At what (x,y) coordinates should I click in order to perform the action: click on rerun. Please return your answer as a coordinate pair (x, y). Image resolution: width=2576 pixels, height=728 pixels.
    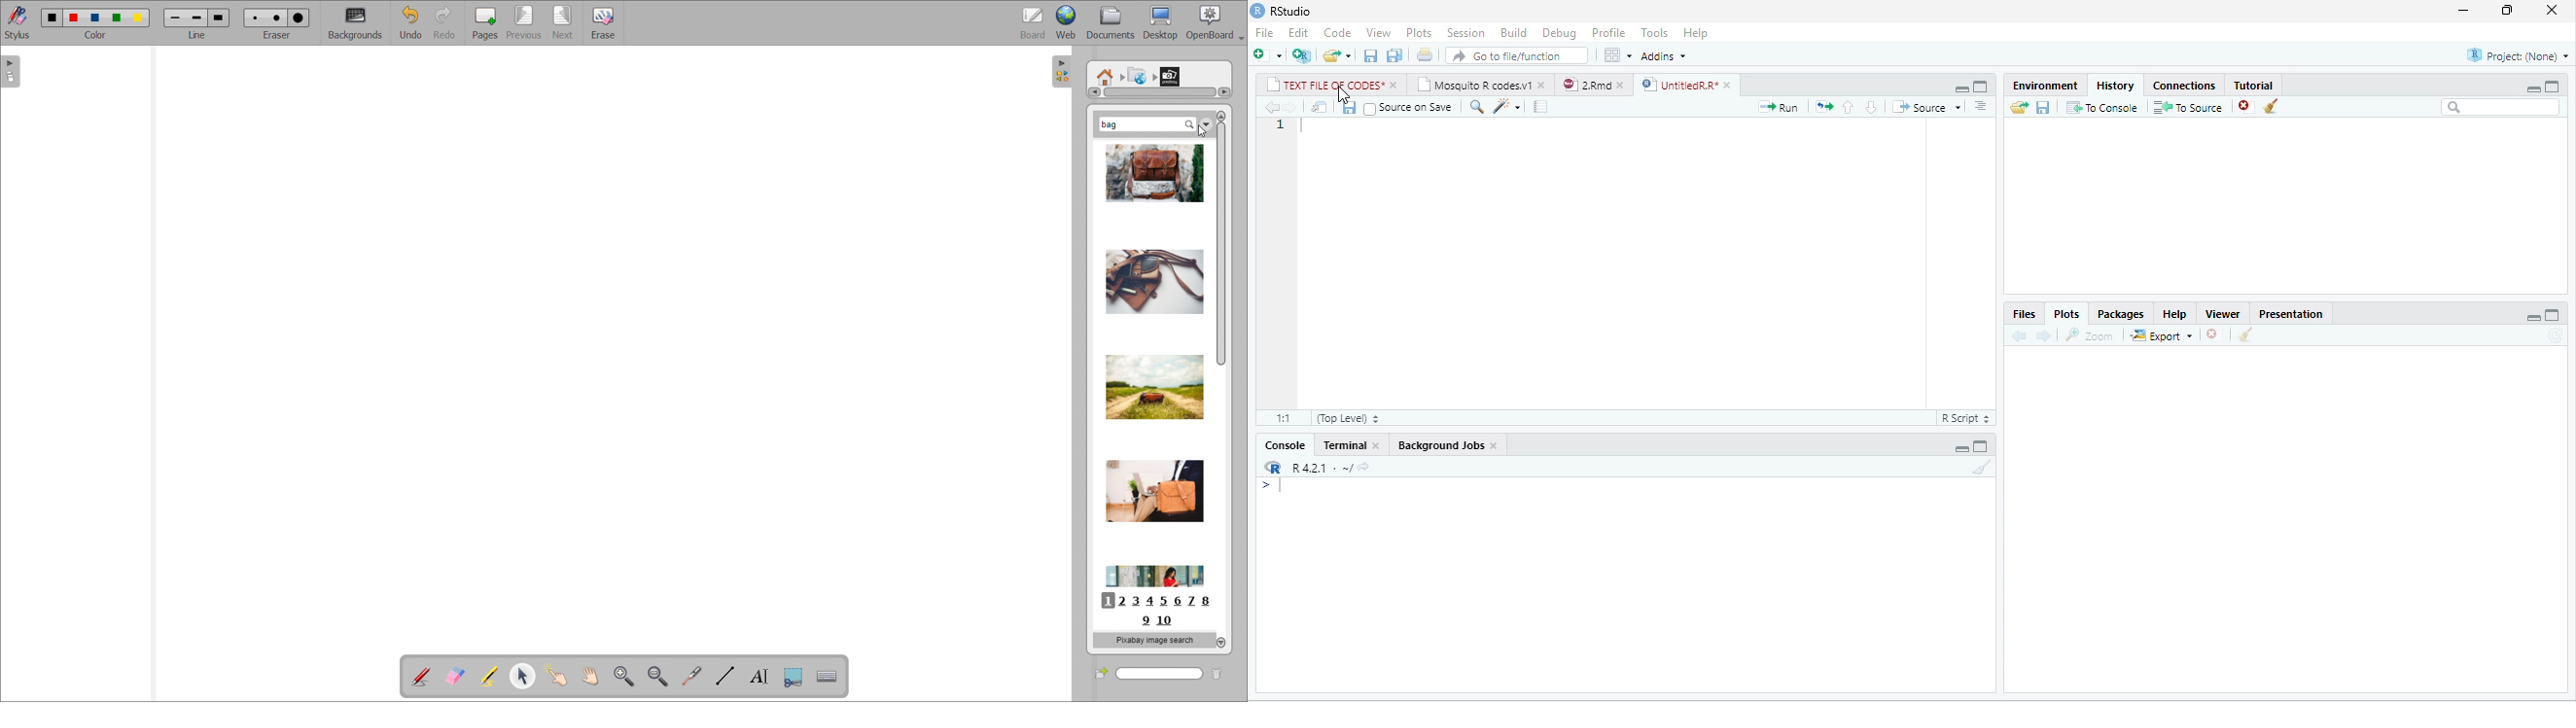
    Looking at the image, I should click on (1824, 107).